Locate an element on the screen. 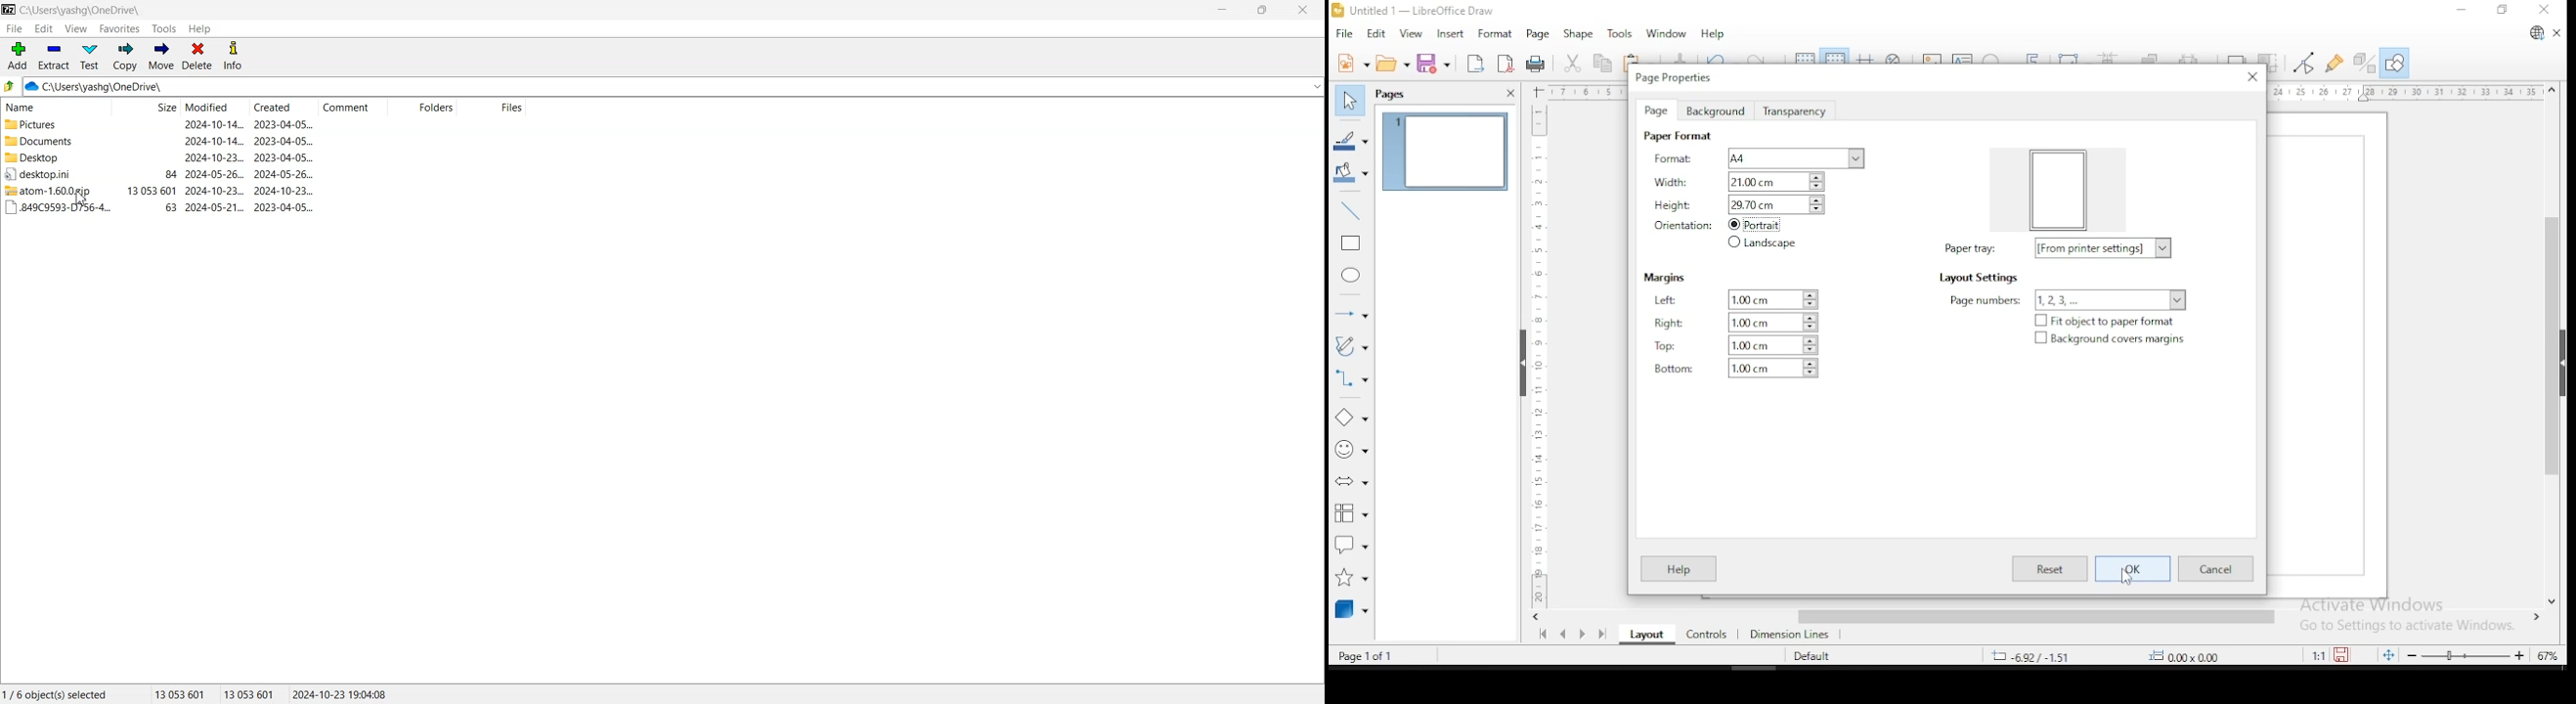 The height and width of the screenshot is (728, 2576). View is located at coordinates (75, 28).